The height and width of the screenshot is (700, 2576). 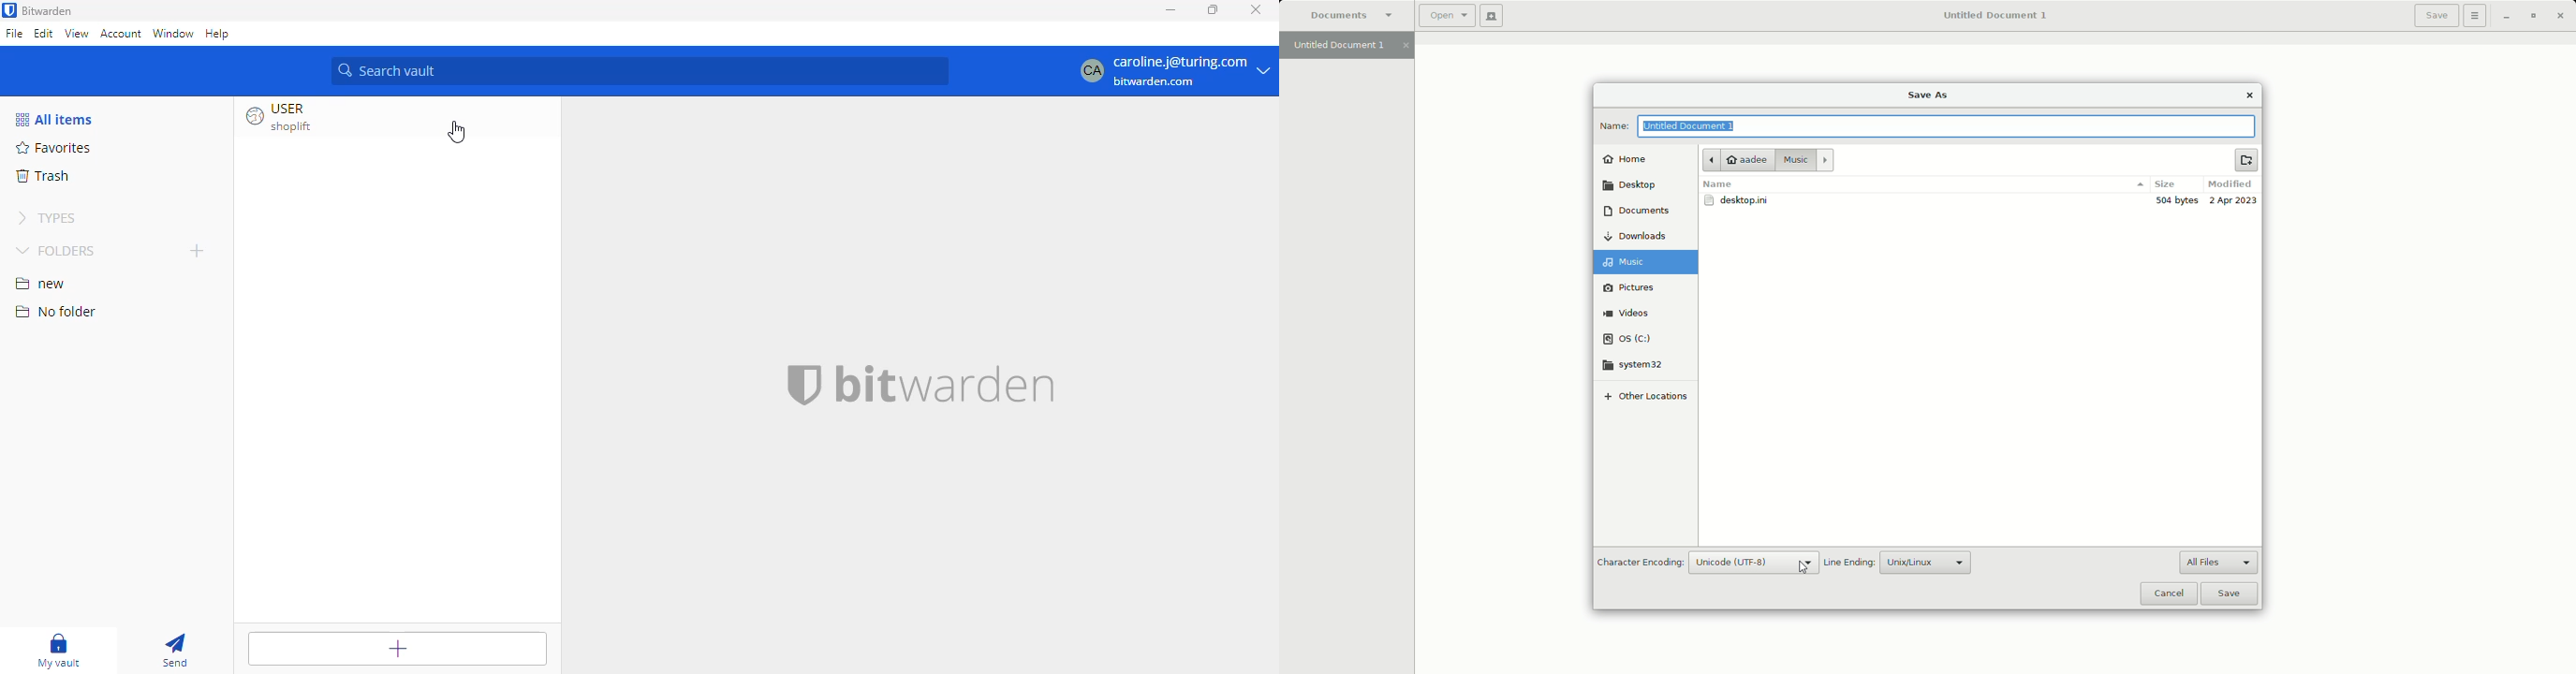 What do you see at coordinates (1174, 71) in the screenshot?
I see `caroline.j@turing.com   bitwarden.com` at bounding box center [1174, 71].